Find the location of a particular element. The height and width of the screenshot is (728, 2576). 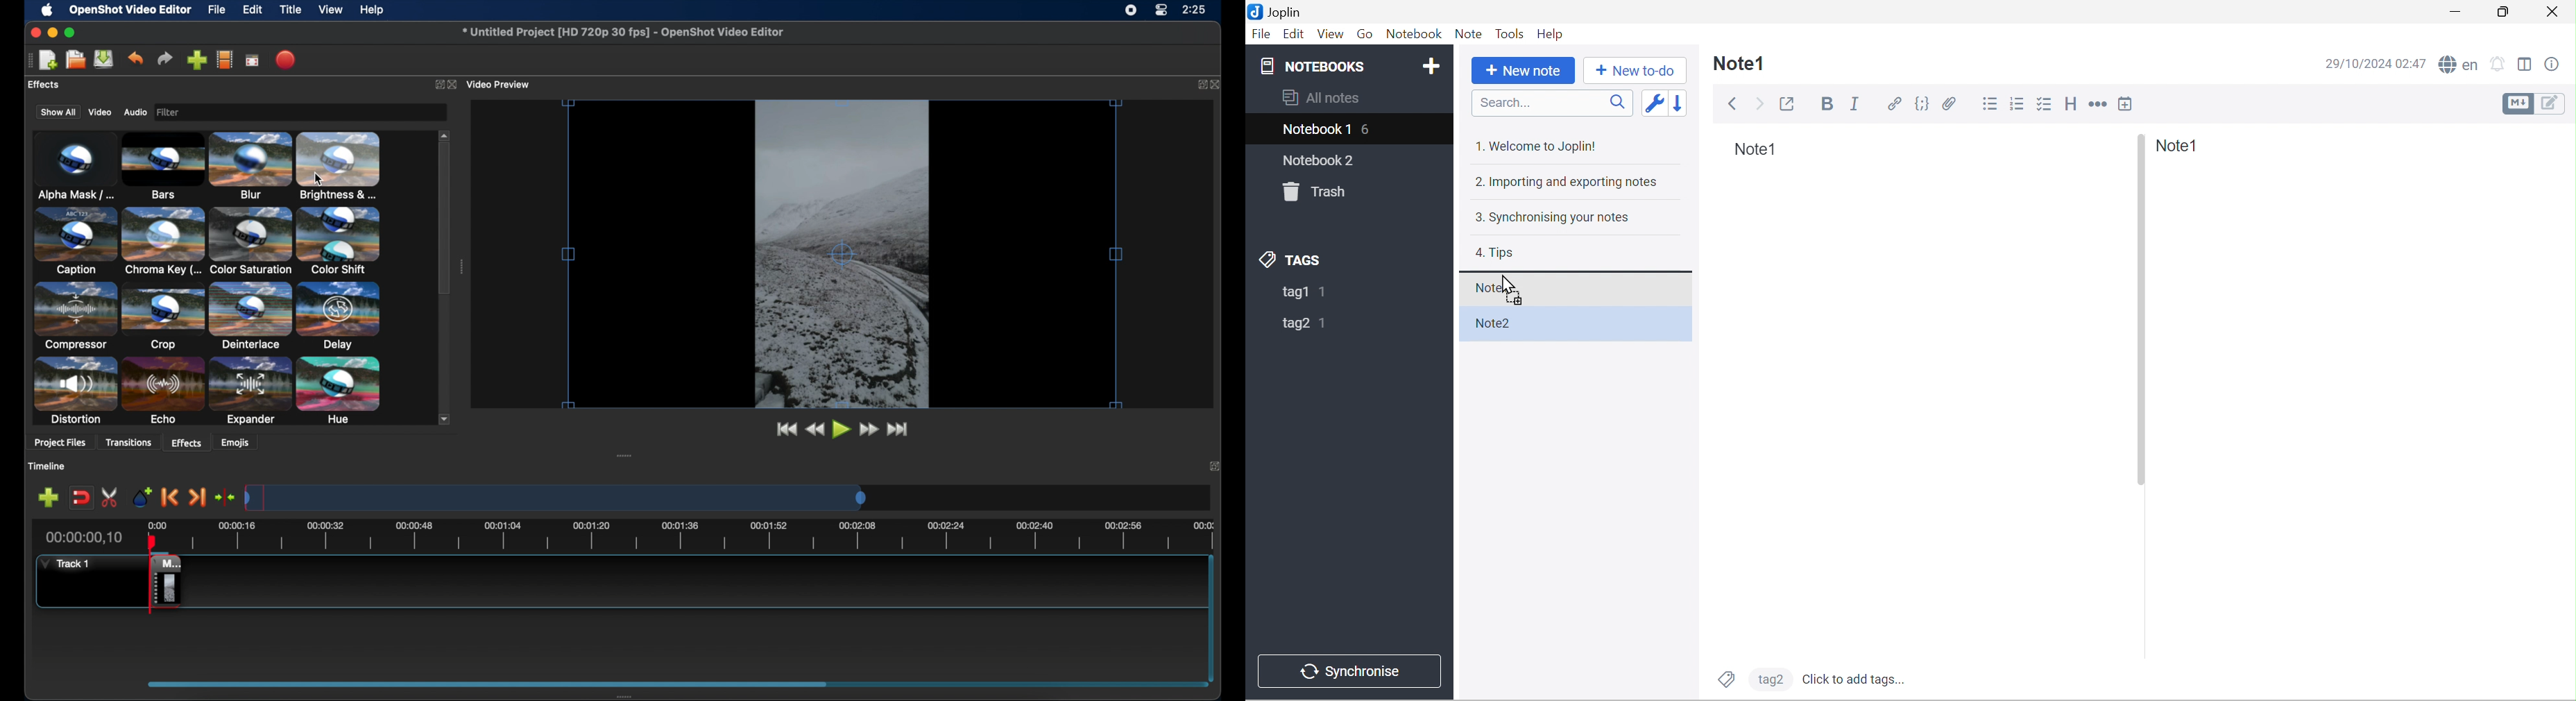

29/10/2024 02:47 is located at coordinates (2373, 63).